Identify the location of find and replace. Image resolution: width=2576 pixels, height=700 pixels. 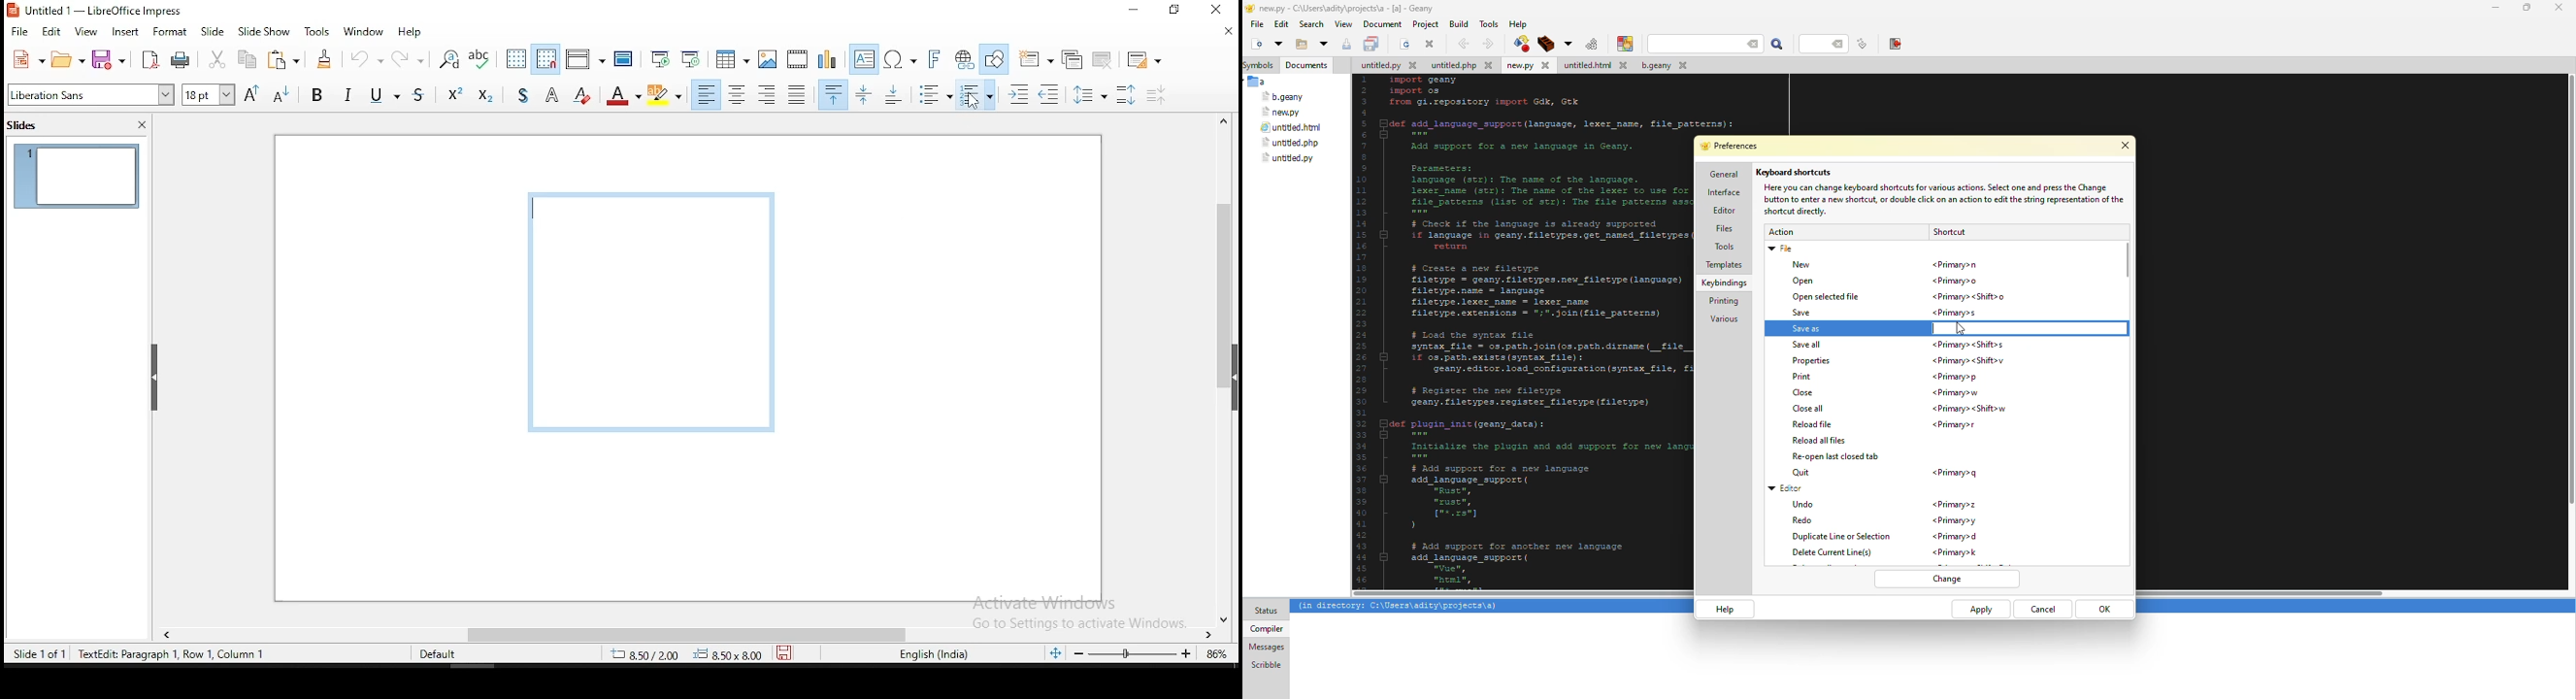
(450, 59).